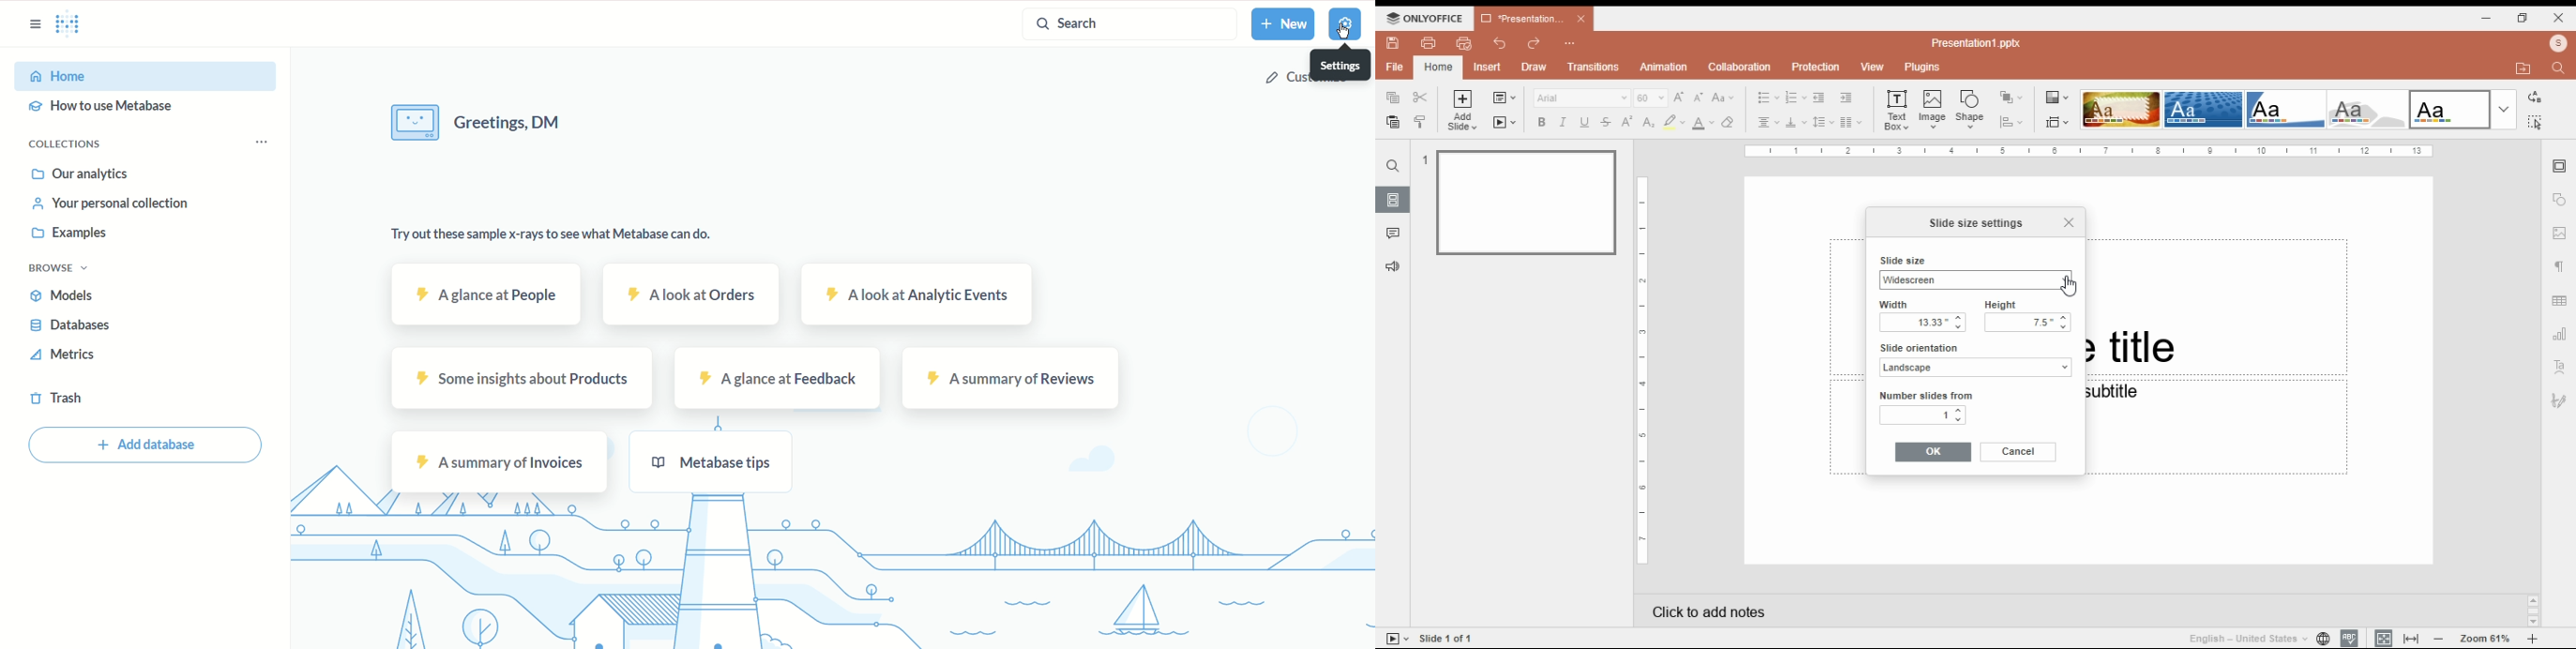  I want to click on bold, so click(1540, 122).